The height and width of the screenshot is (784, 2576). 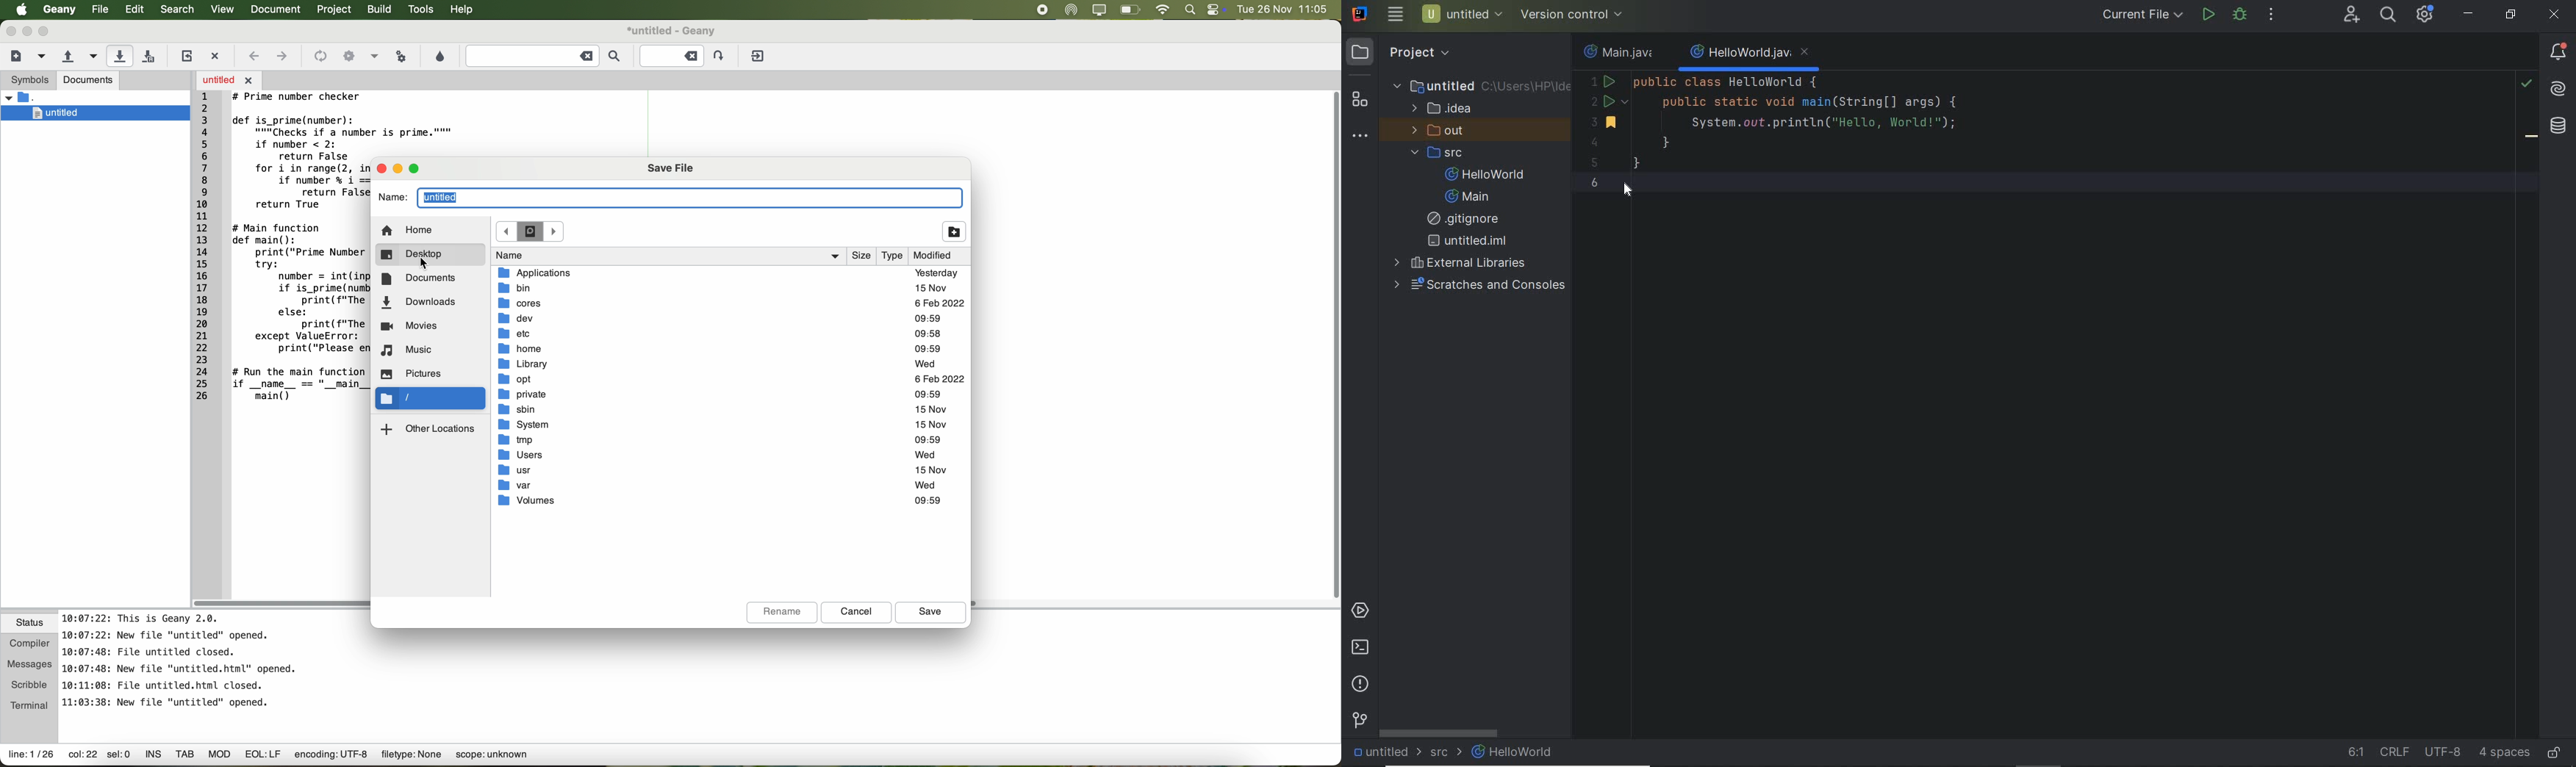 What do you see at coordinates (426, 264) in the screenshot?
I see `cursor` at bounding box center [426, 264].